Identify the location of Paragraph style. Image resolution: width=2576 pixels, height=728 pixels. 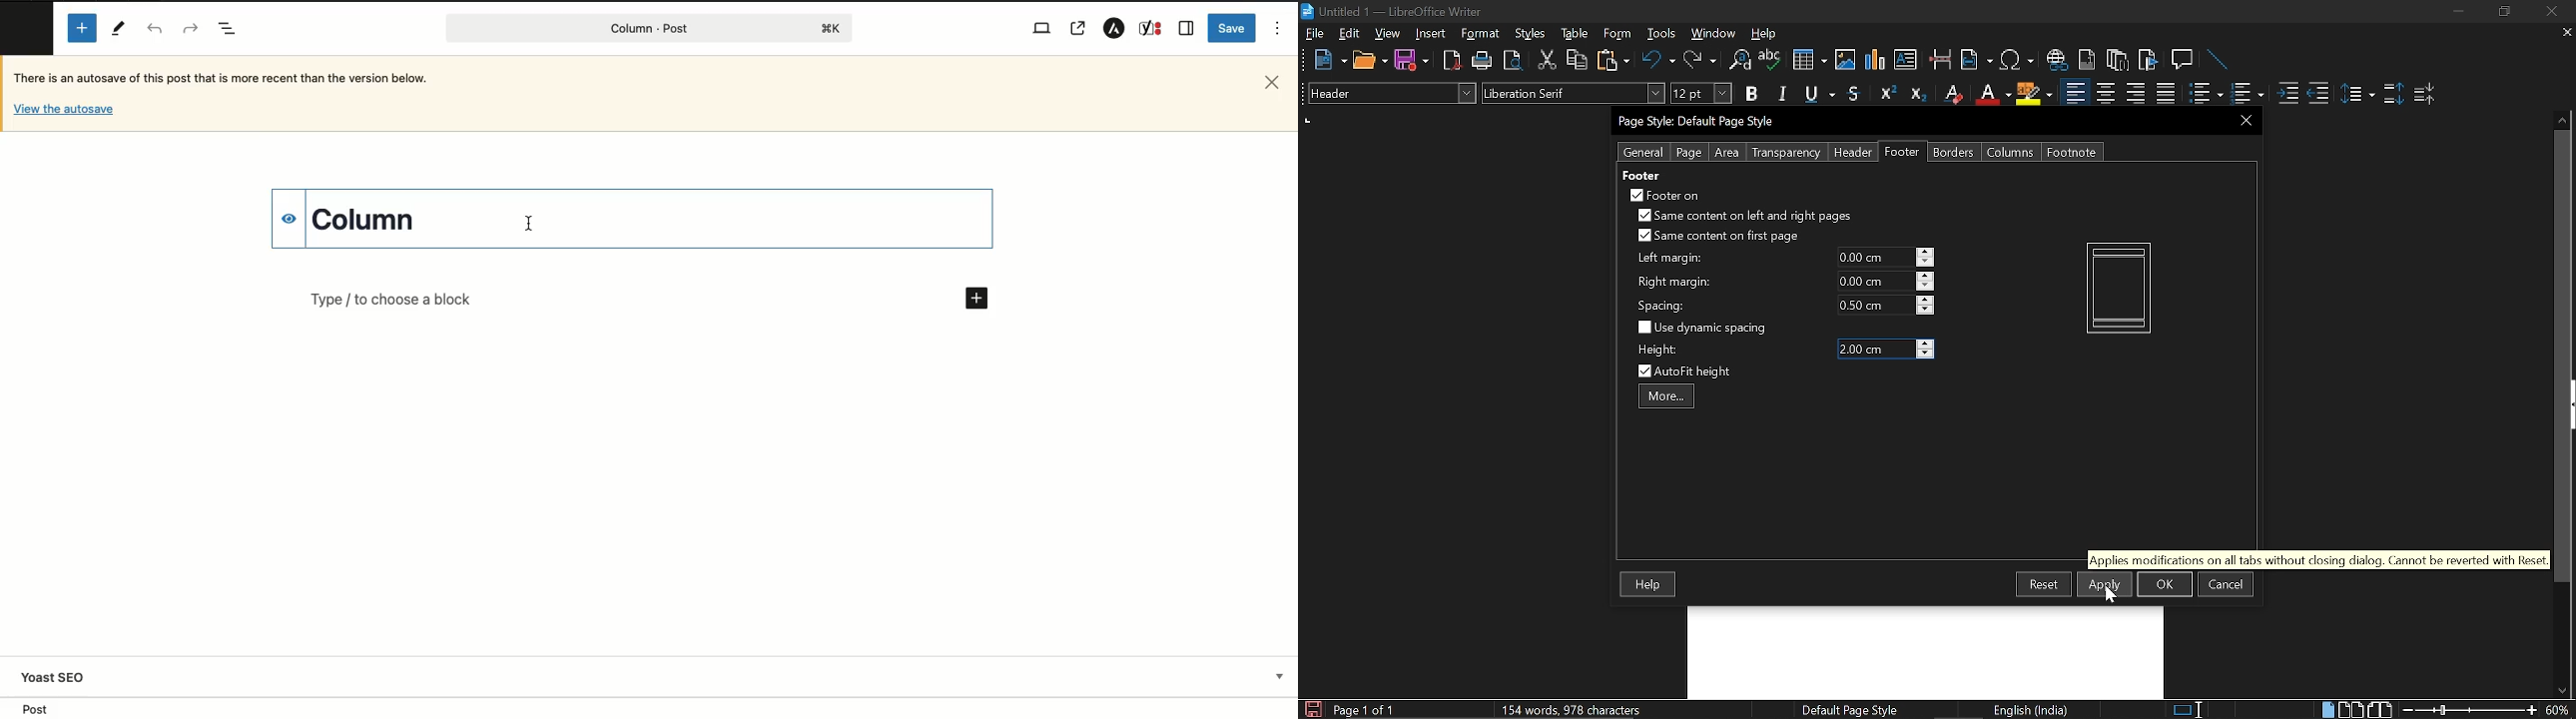
(1389, 93).